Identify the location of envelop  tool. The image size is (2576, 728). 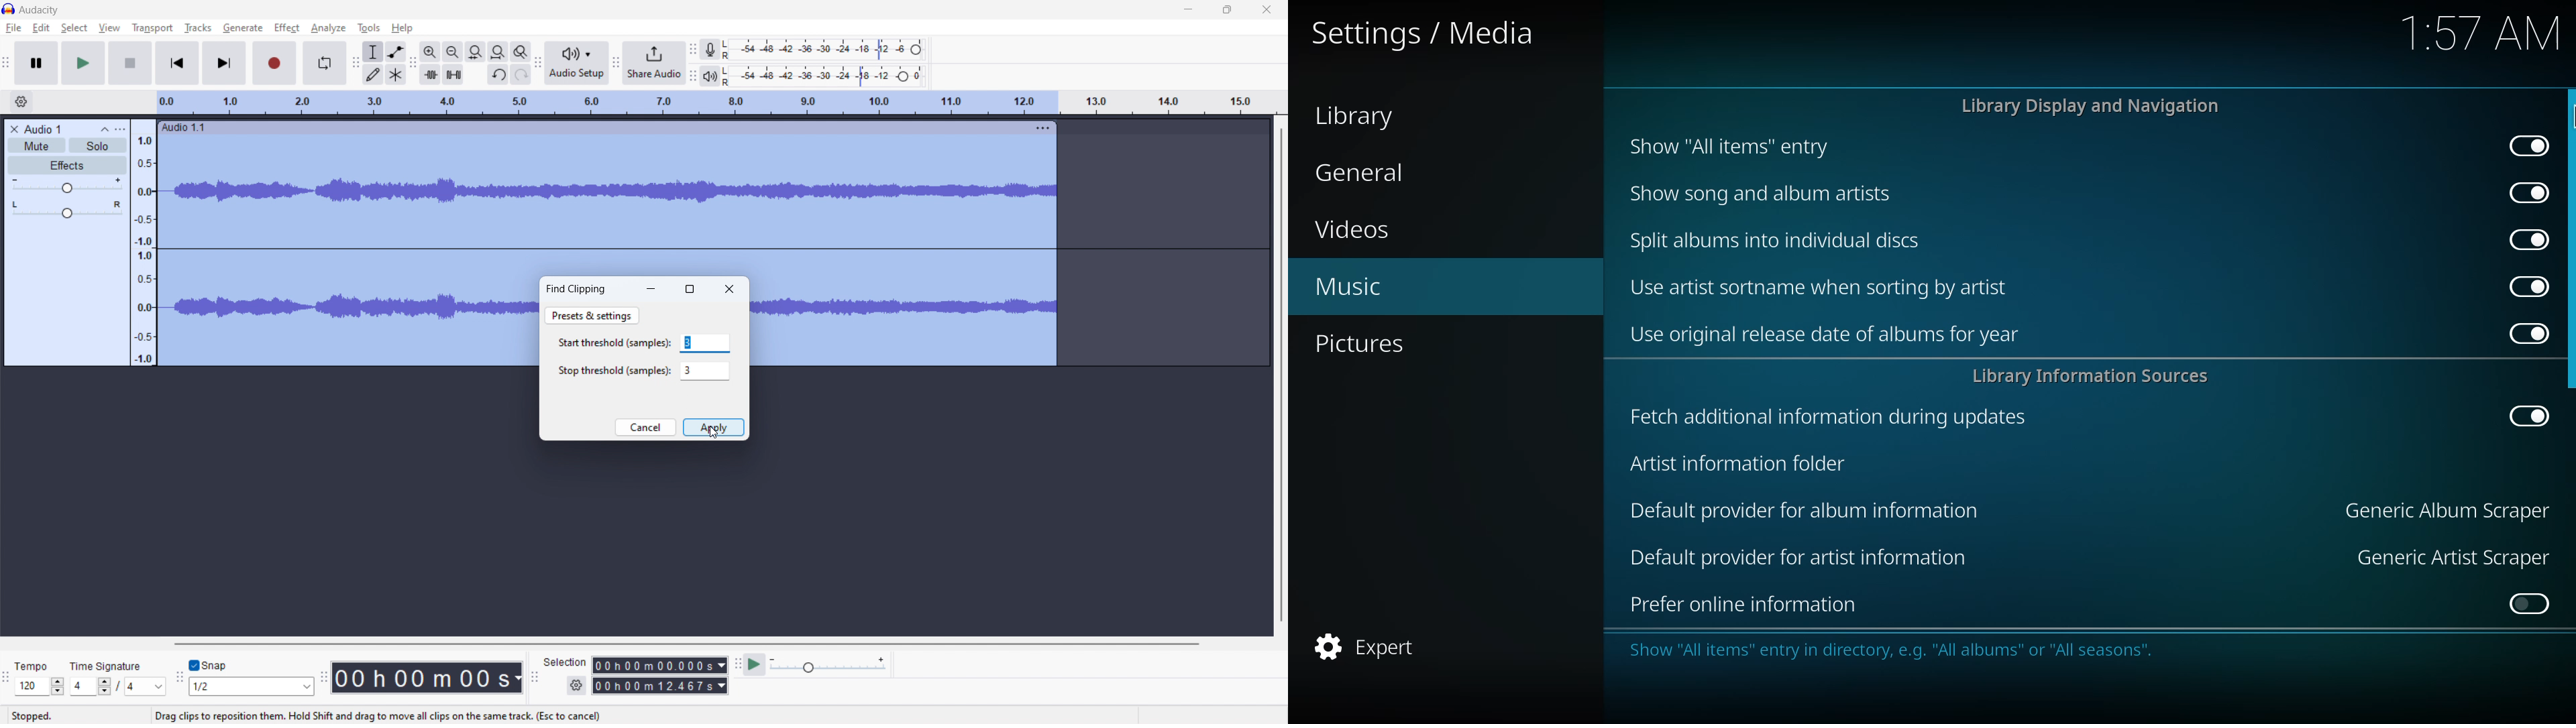
(396, 52).